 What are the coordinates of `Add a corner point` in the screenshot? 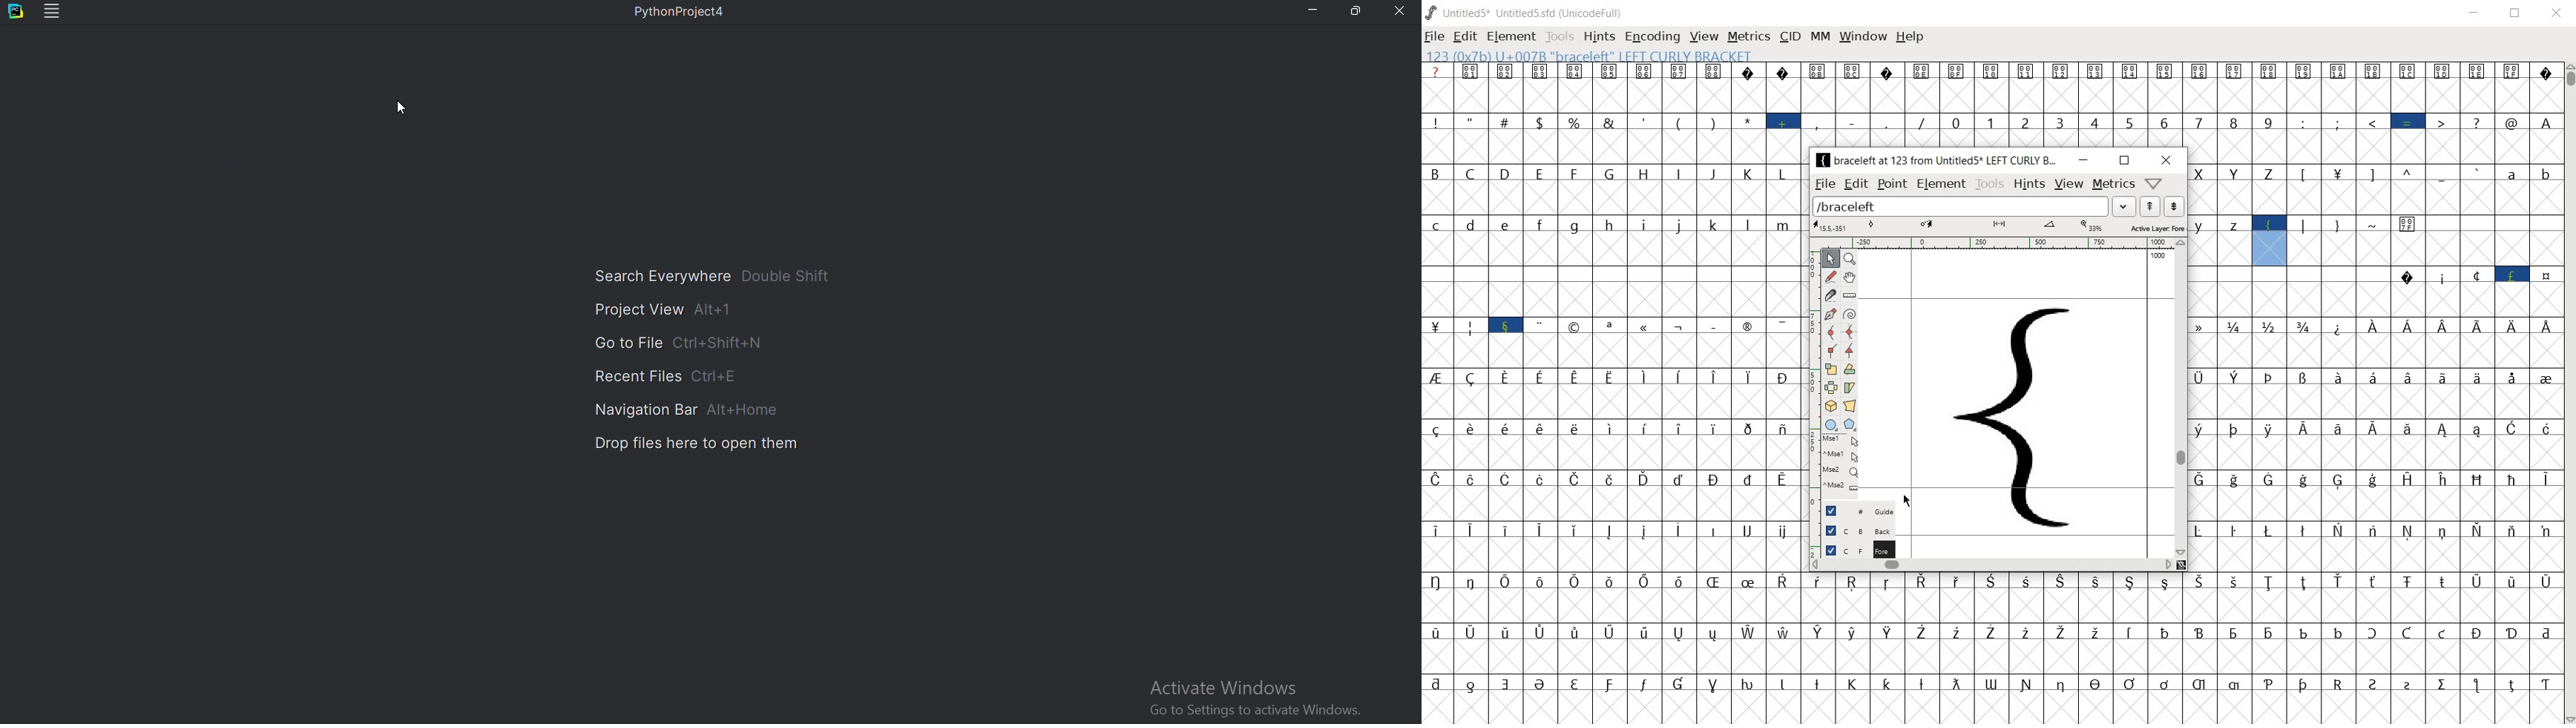 It's located at (1850, 351).